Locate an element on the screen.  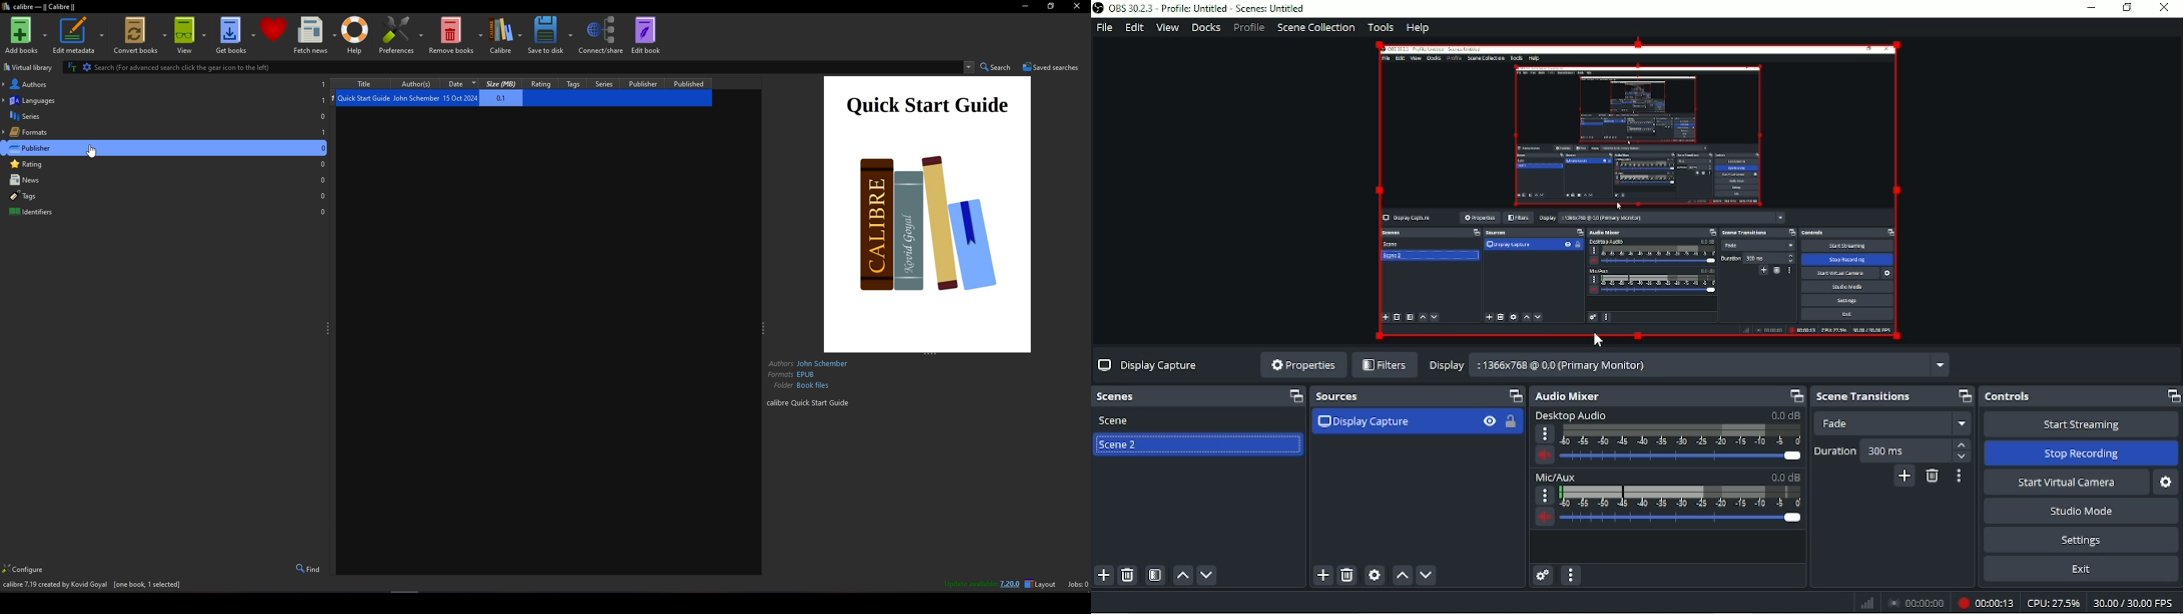
Minimize is located at coordinates (1026, 7).